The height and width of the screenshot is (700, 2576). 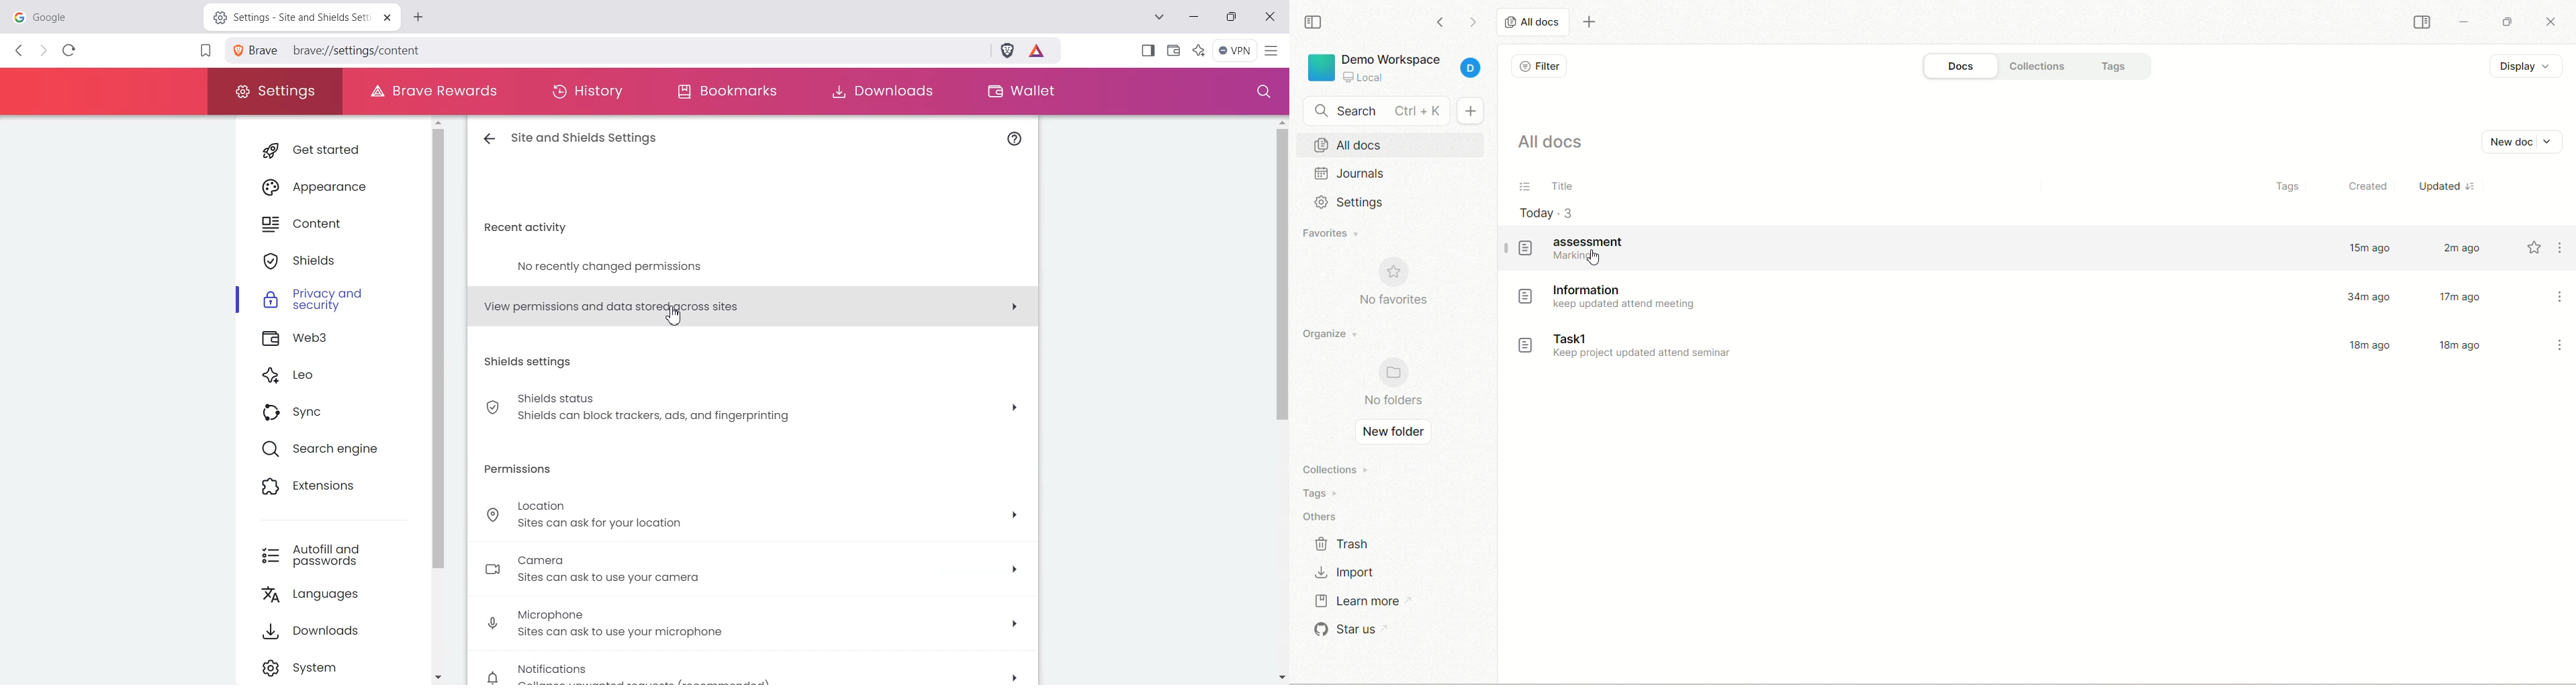 I want to click on no favorites, so click(x=1395, y=302).